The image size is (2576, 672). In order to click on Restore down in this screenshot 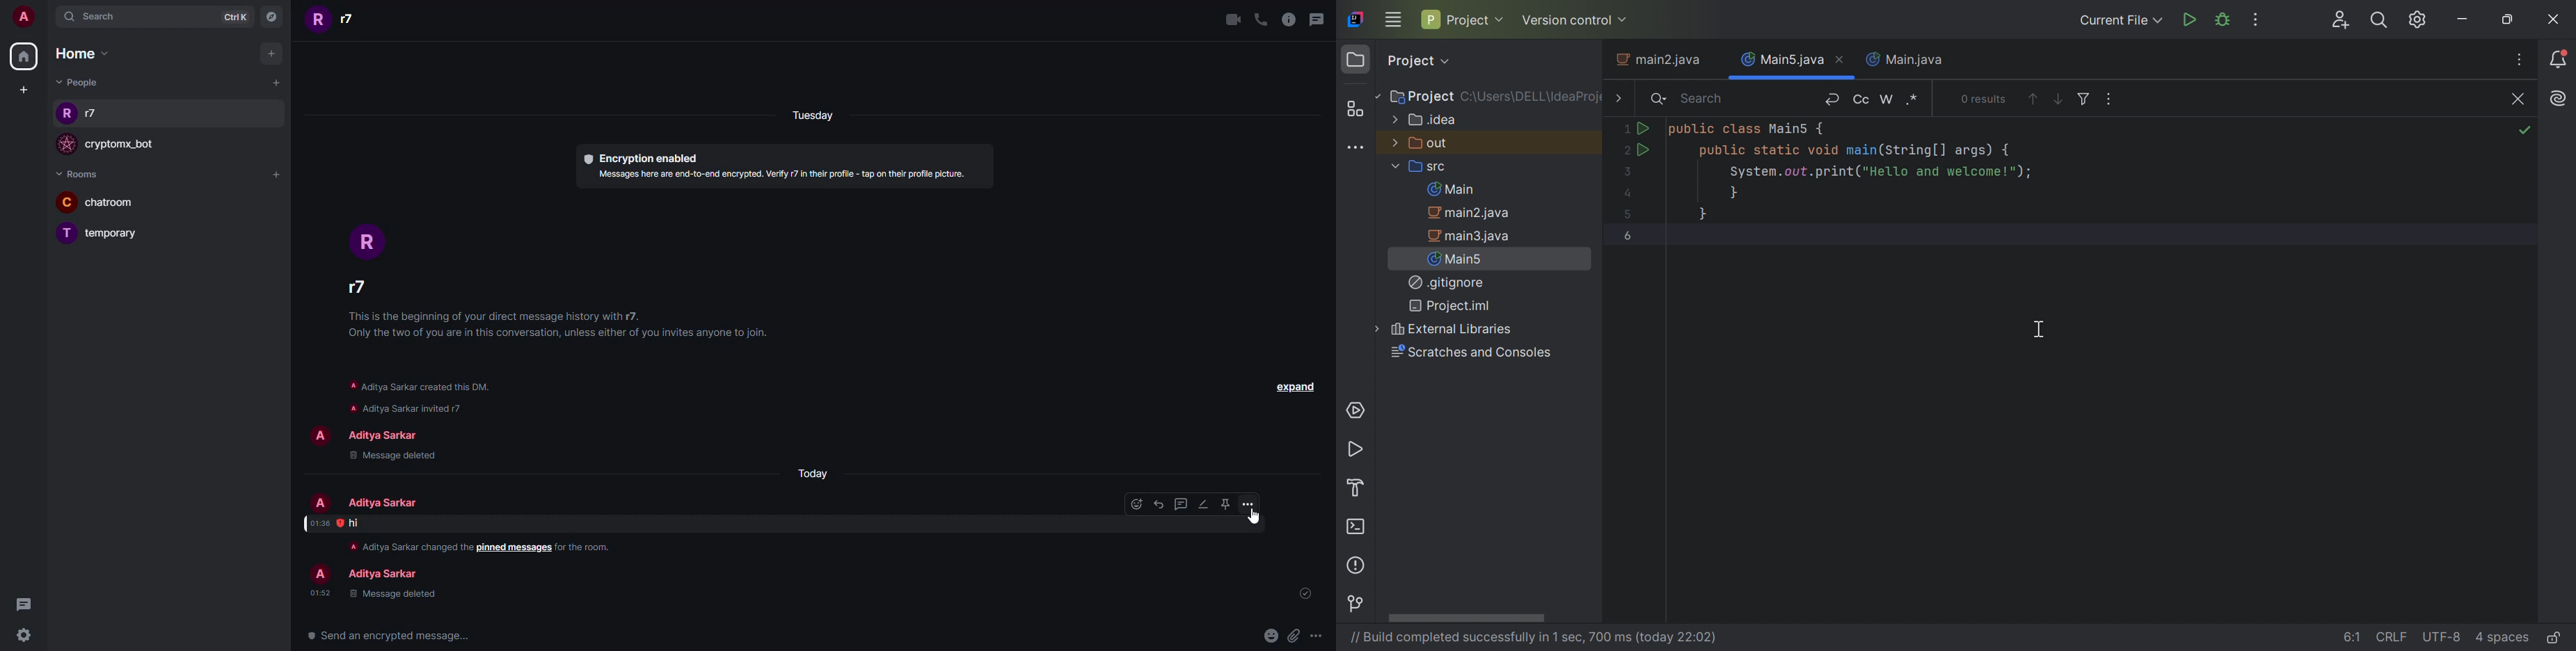, I will do `click(2511, 21)`.